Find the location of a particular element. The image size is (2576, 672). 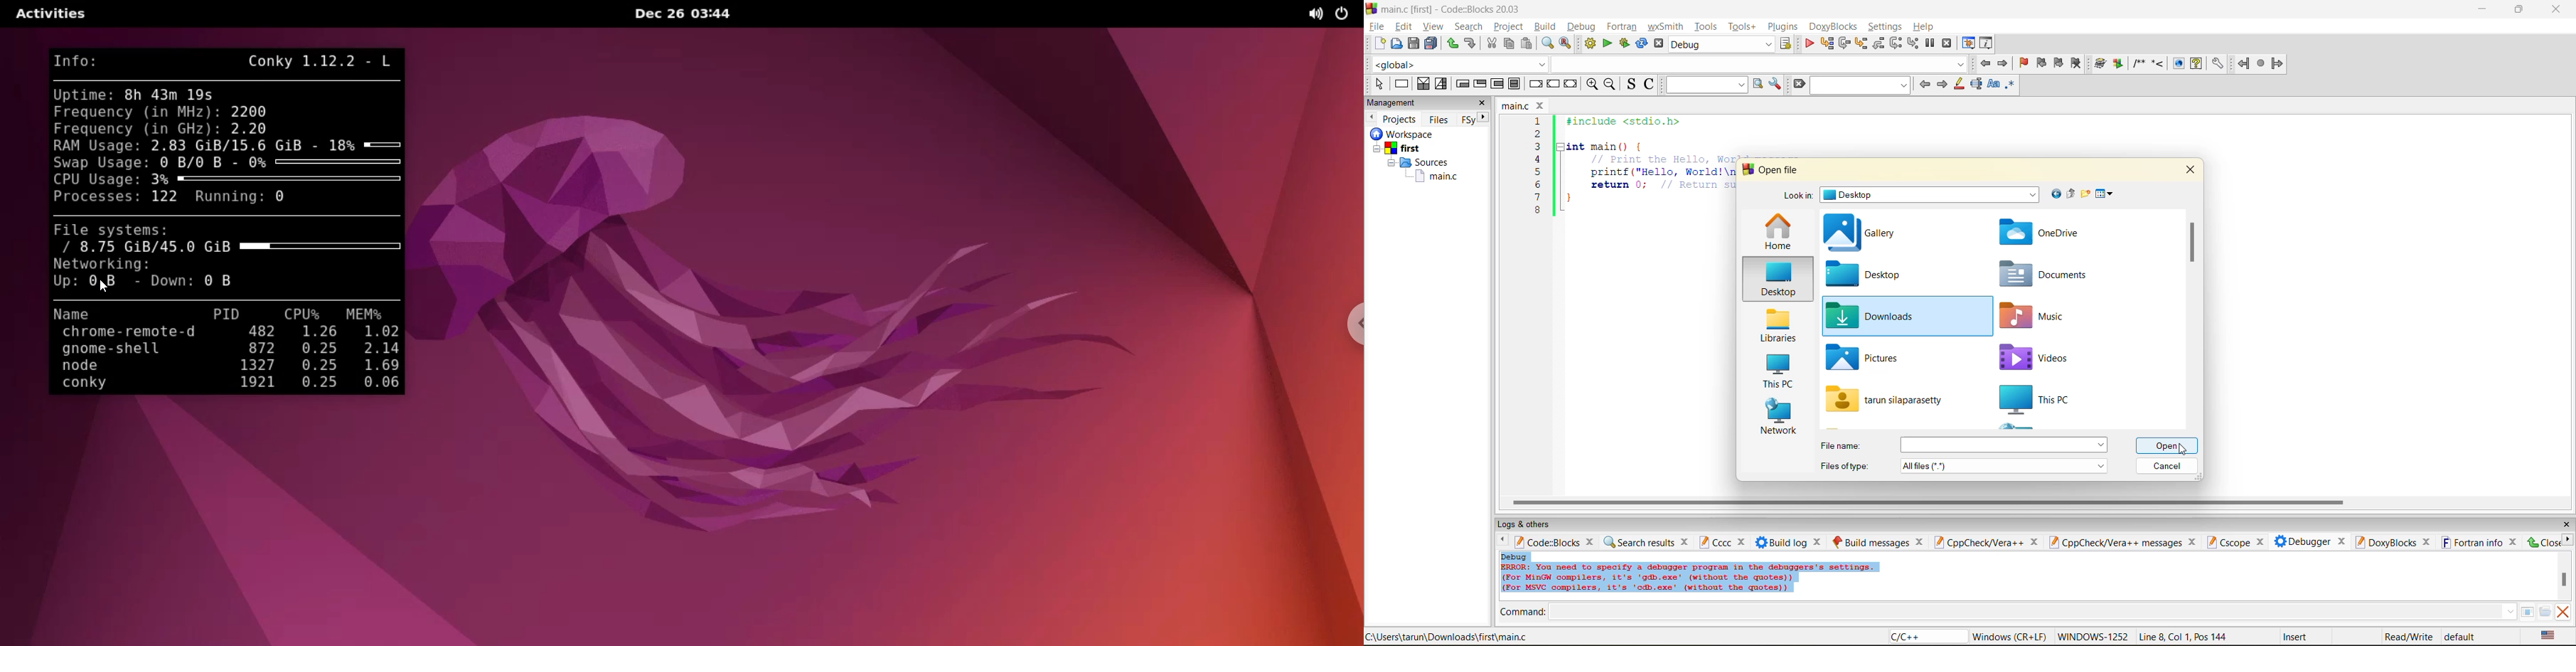

6 is located at coordinates (1537, 184).